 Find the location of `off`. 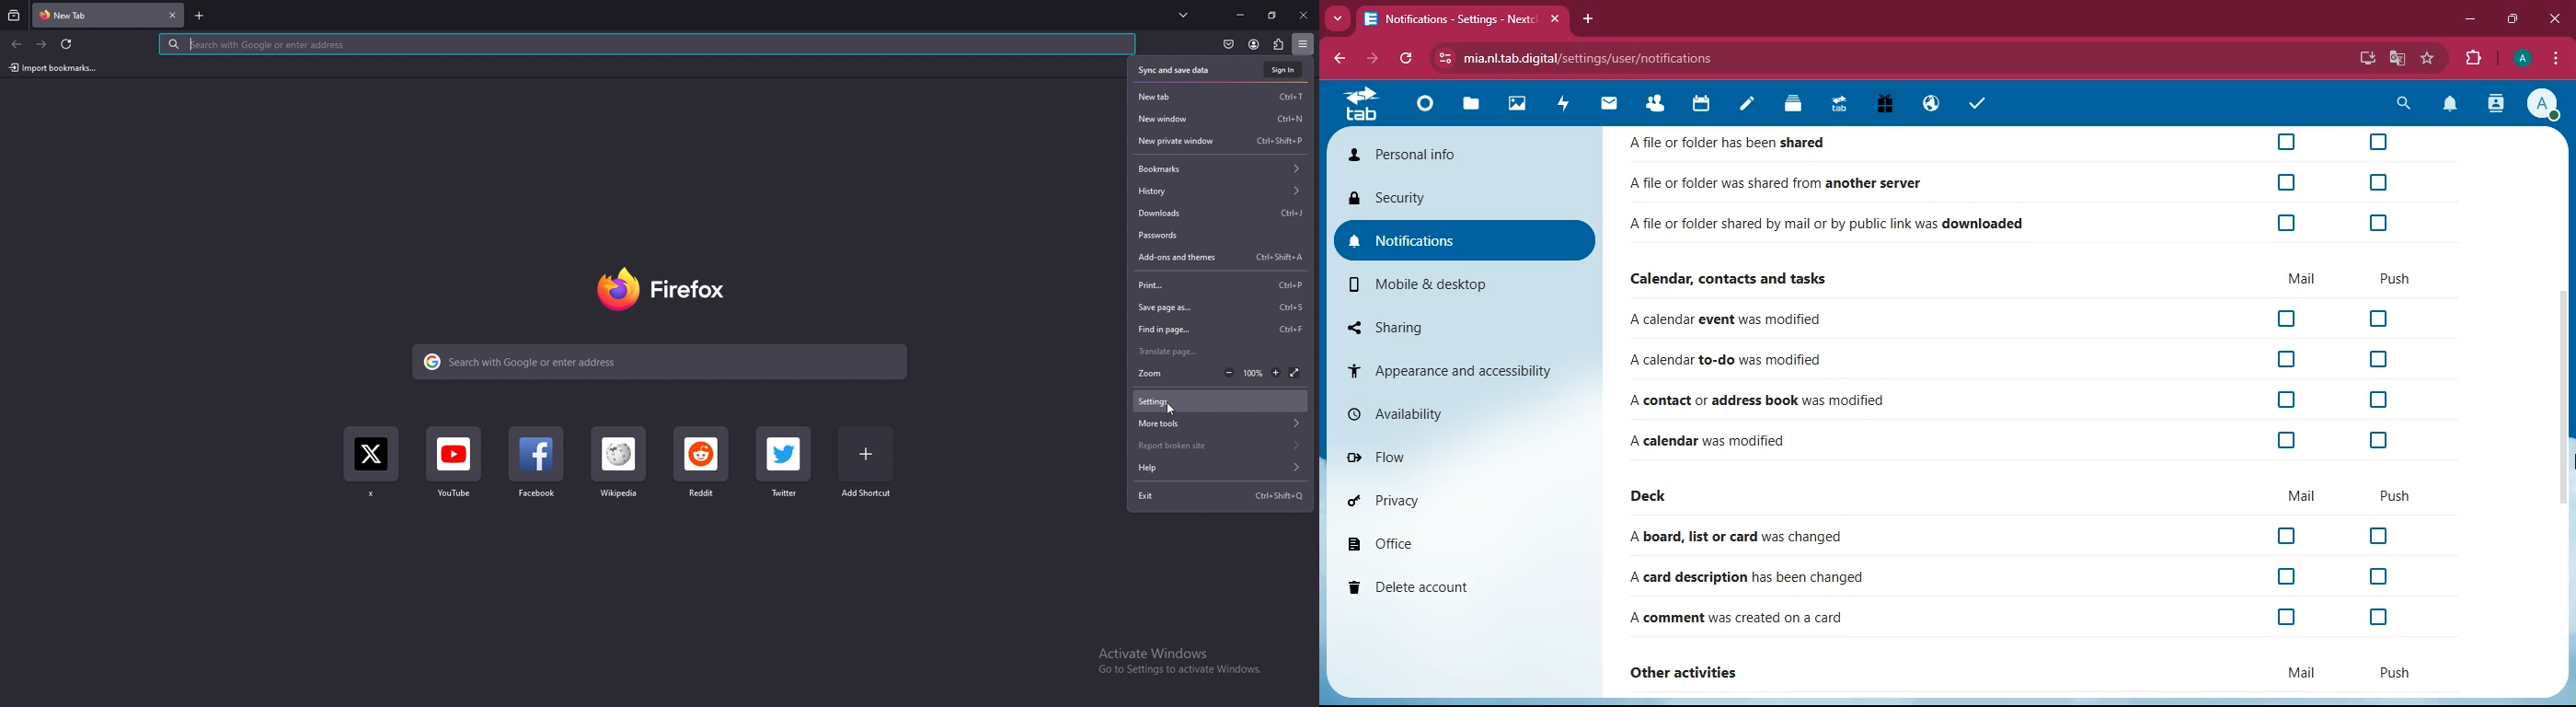

off is located at coordinates (2284, 144).